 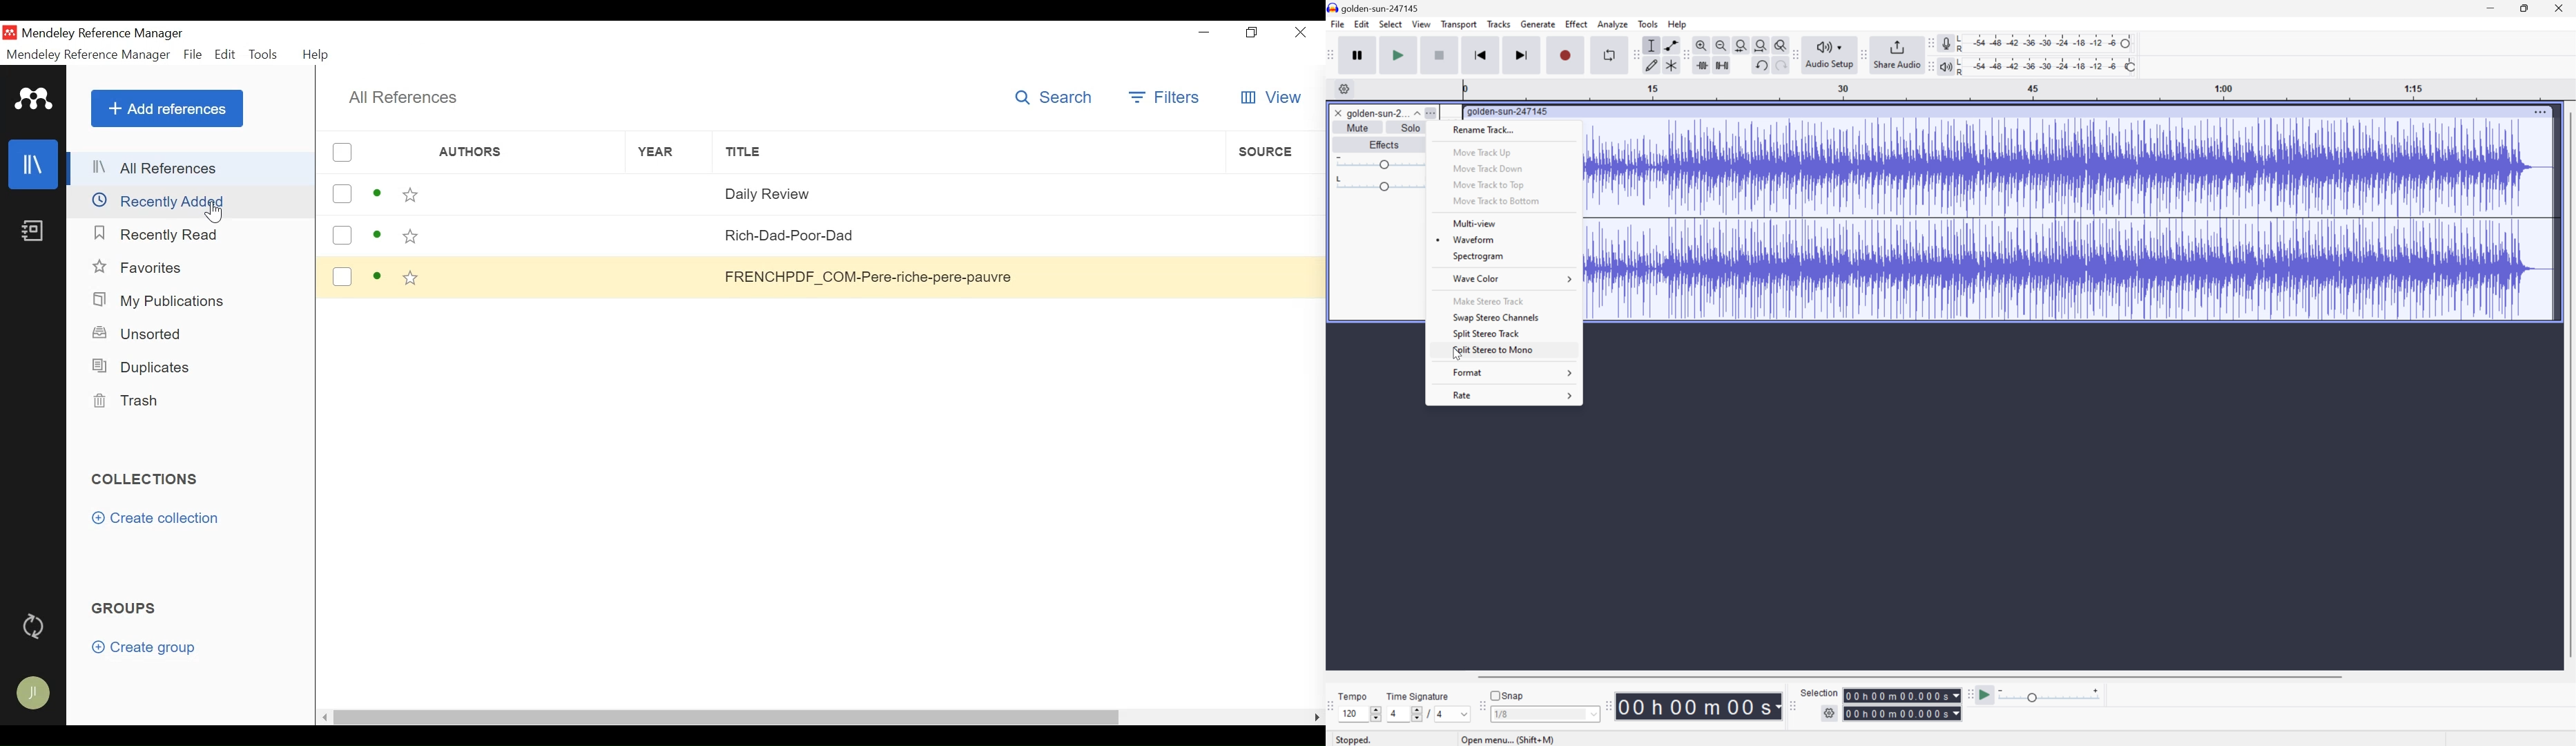 What do you see at coordinates (1054, 97) in the screenshot?
I see `Search ` at bounding box center [1054, 97].